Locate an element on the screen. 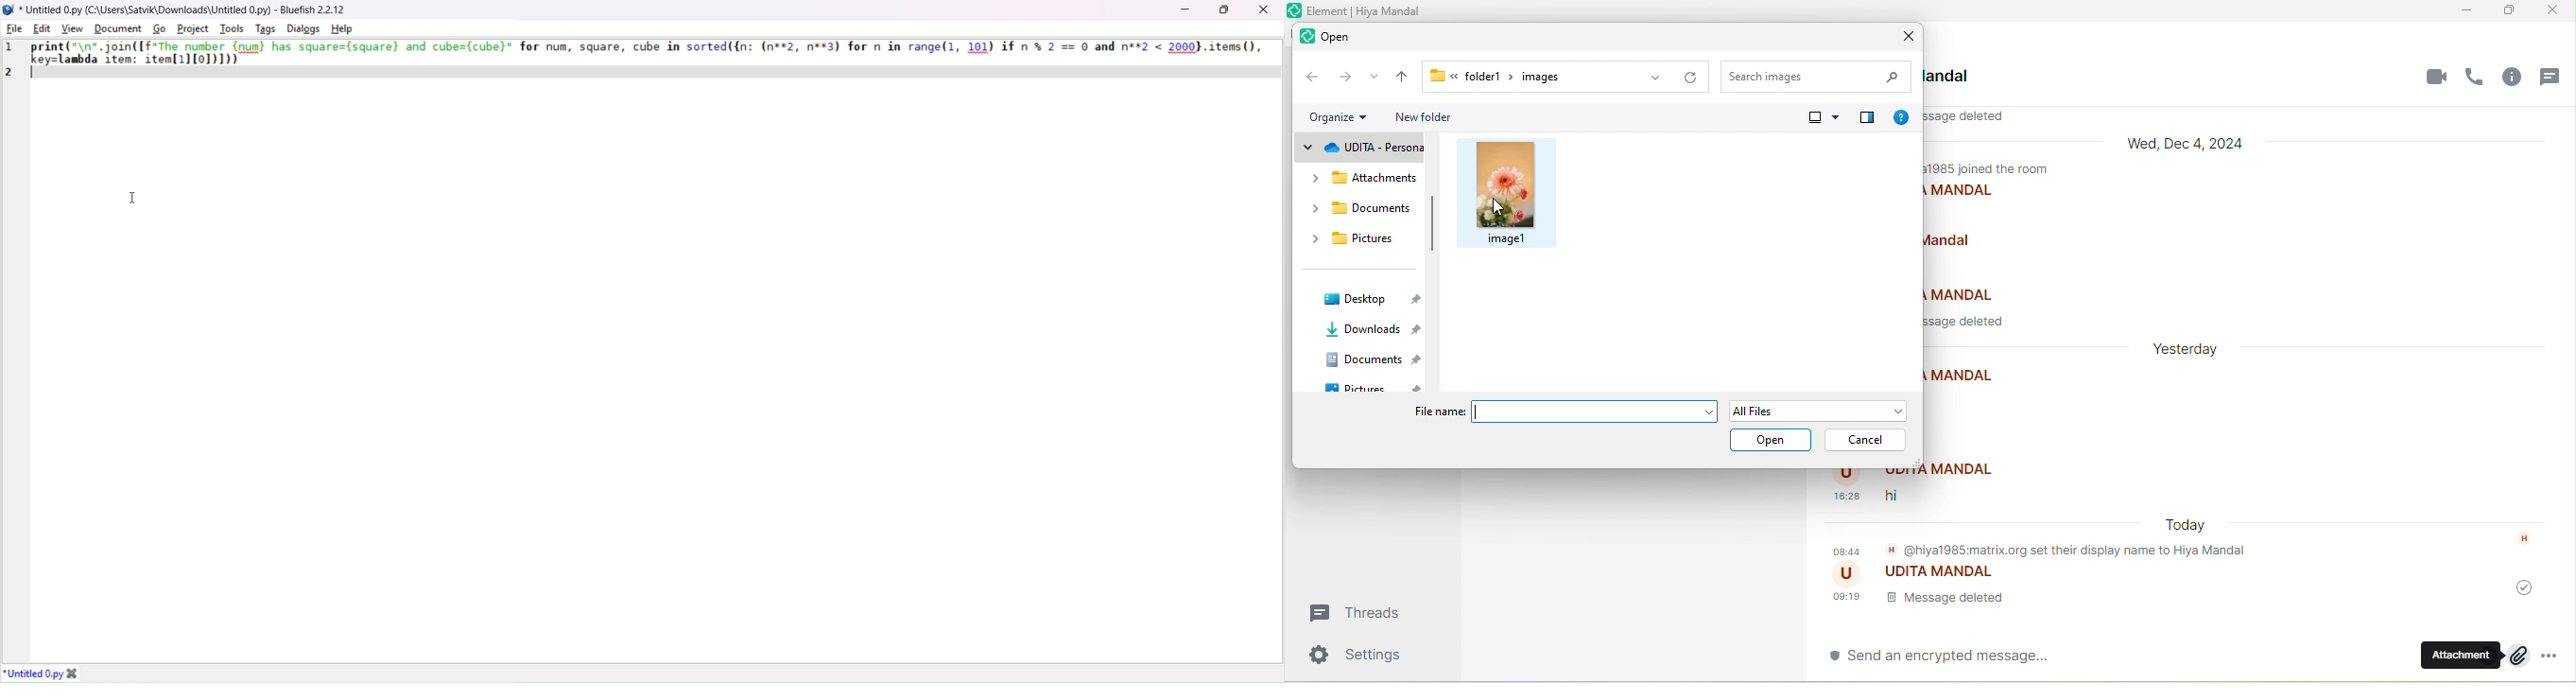 This screenshot has width=2576, height=700. time is located at coordinates (1848, 498).